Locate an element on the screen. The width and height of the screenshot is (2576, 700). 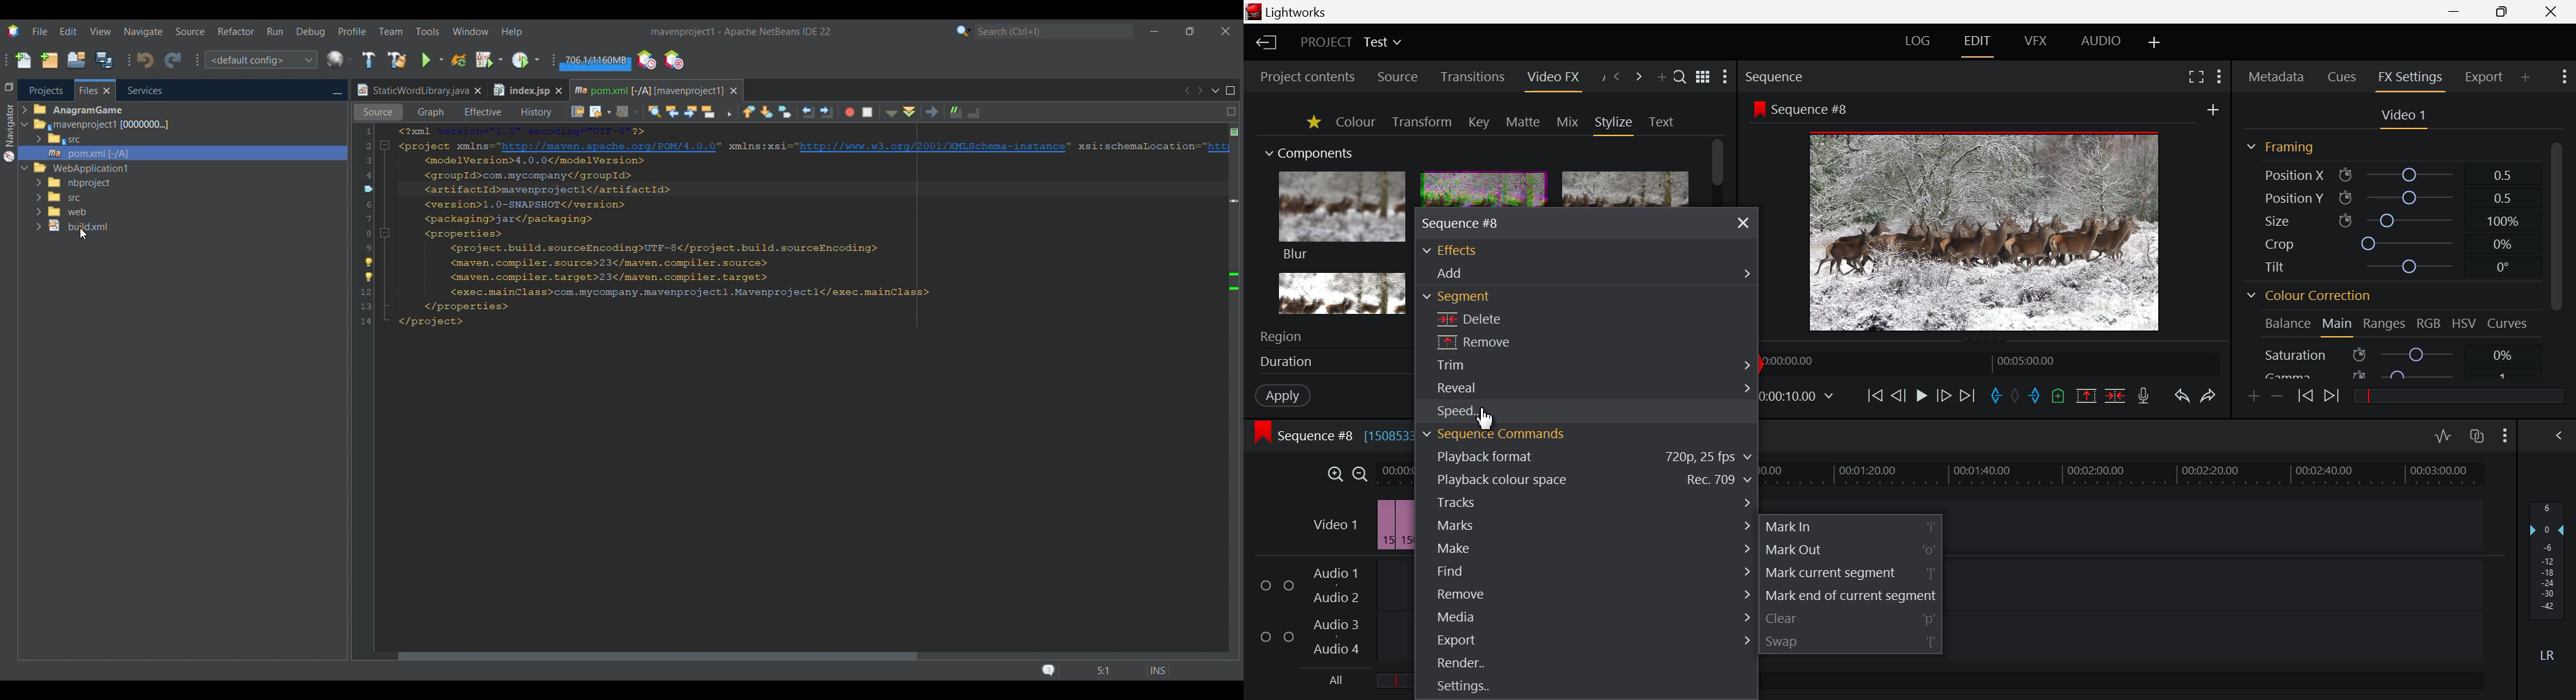
Show Settings is located at coordinates (1725, 77).